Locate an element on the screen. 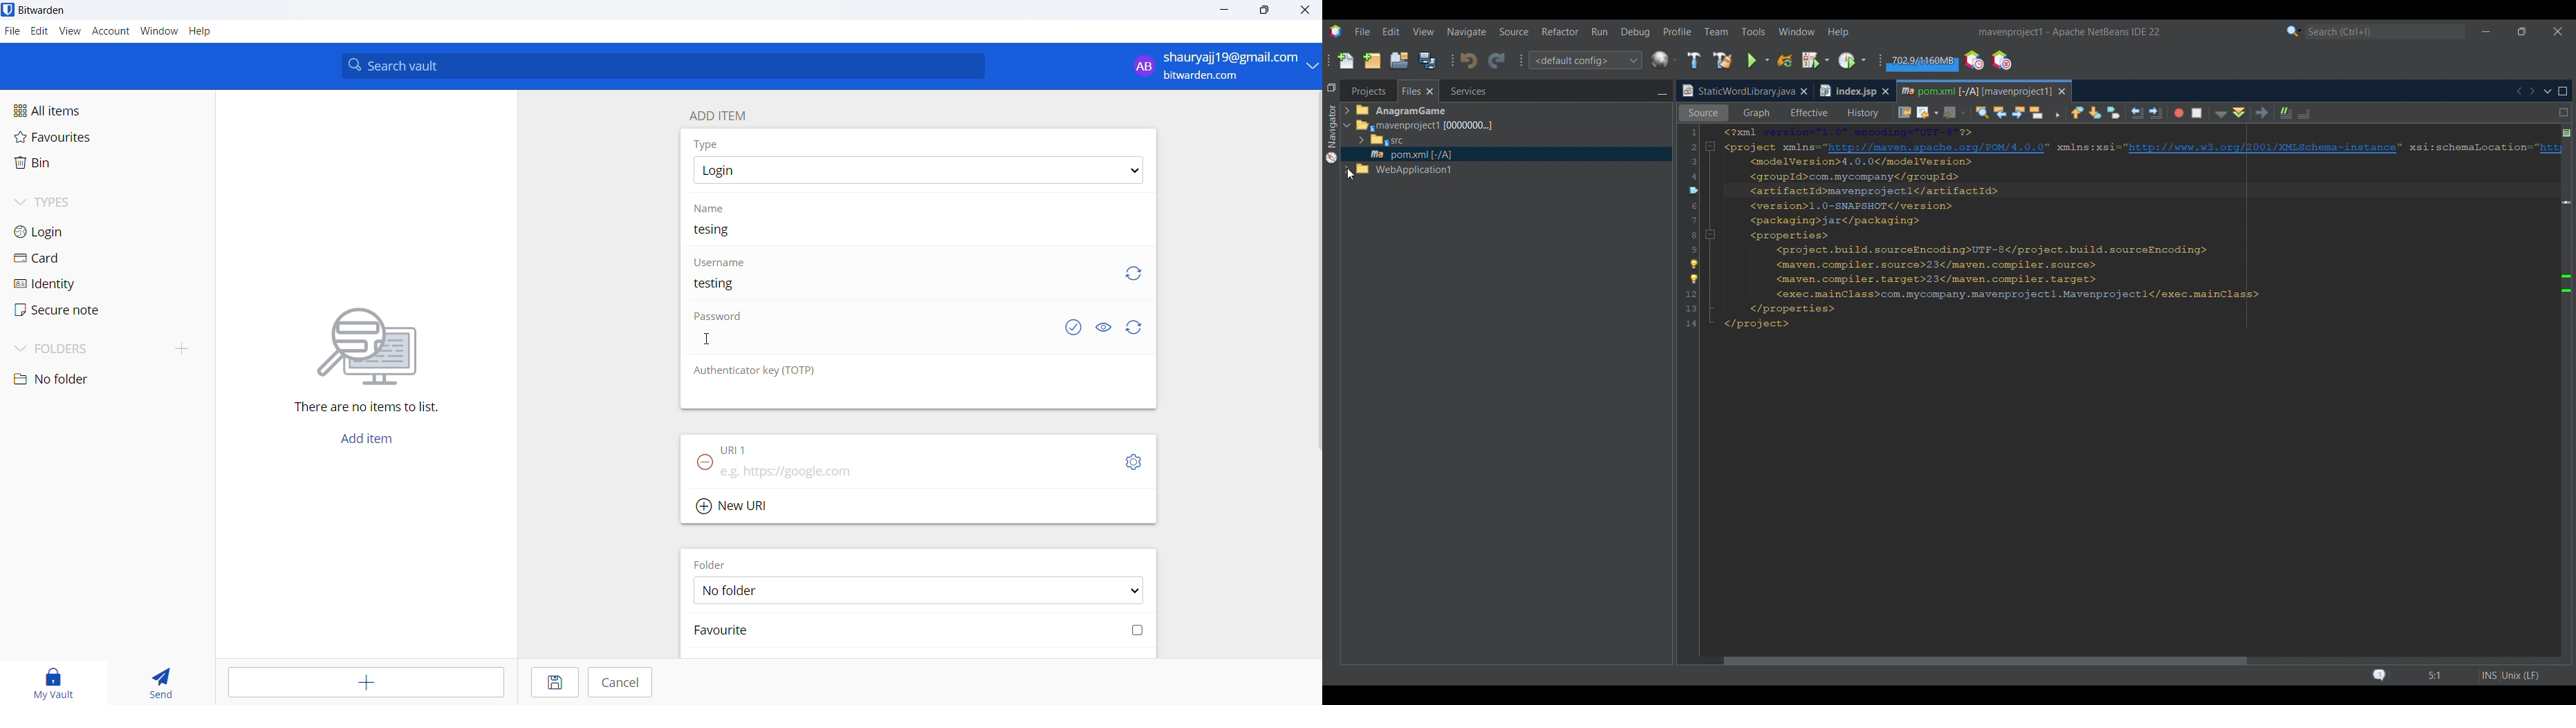  Clean and build main project is located at coordinates (1723, 61).